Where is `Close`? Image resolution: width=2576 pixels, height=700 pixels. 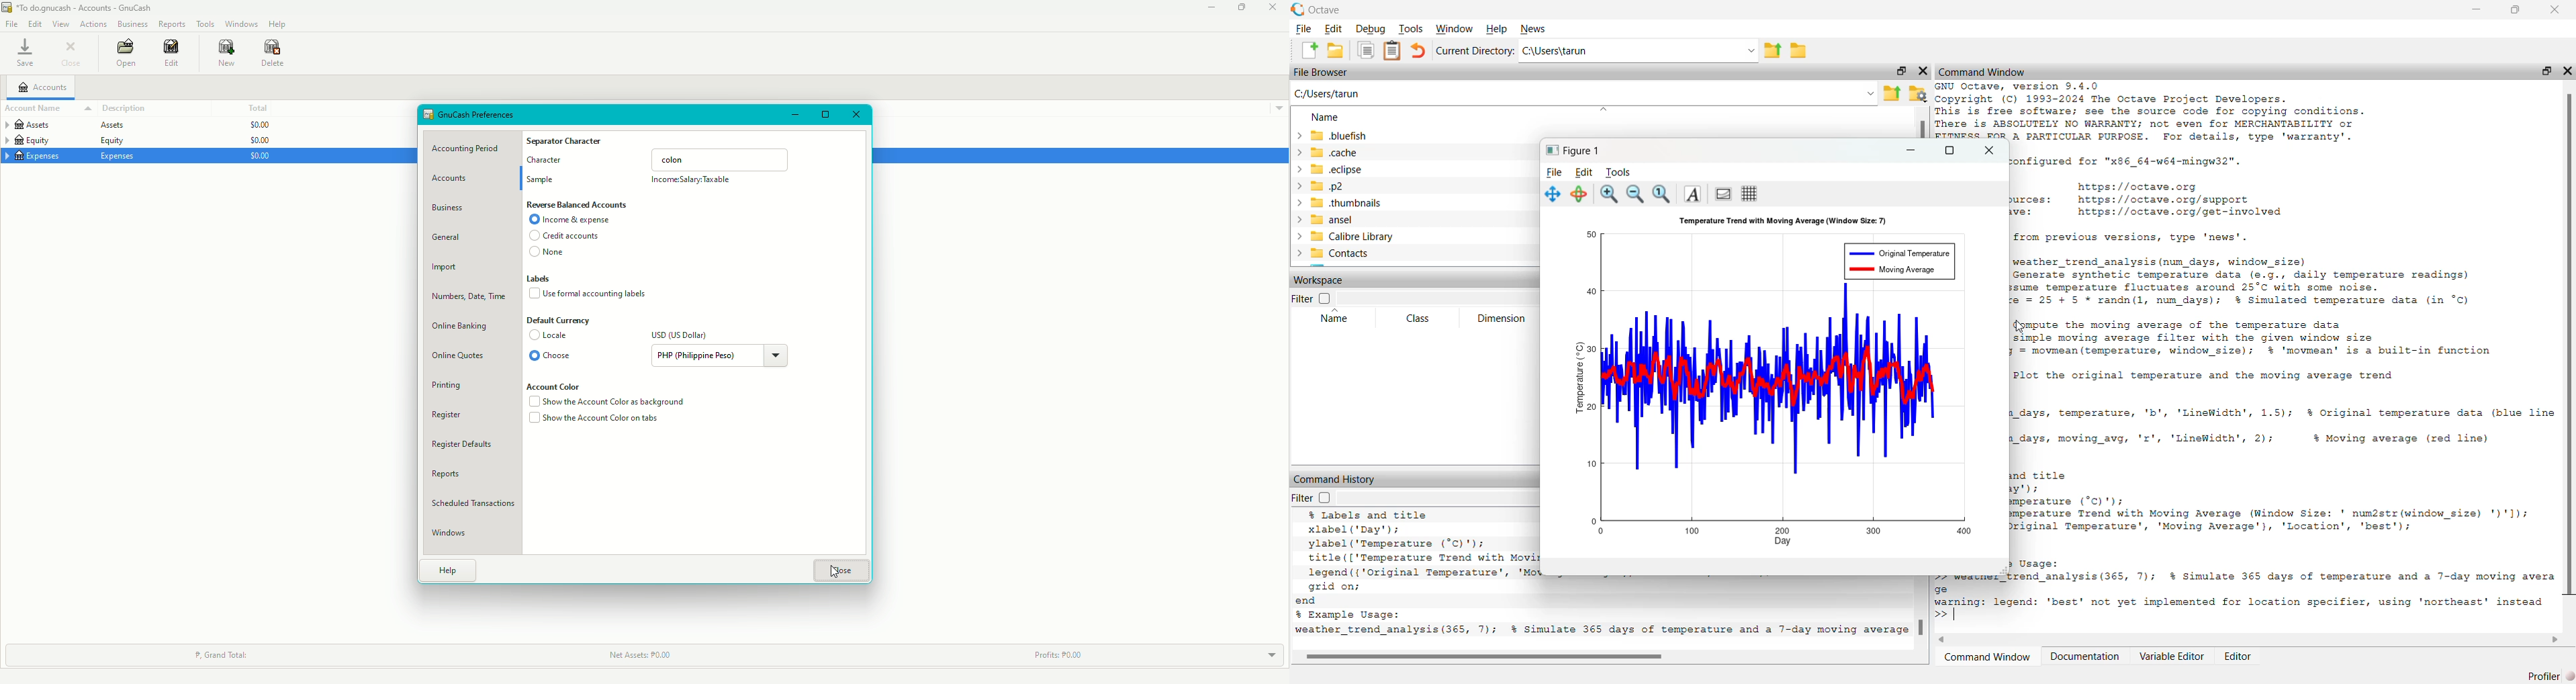
Close is located at coordinates (1273, 8).